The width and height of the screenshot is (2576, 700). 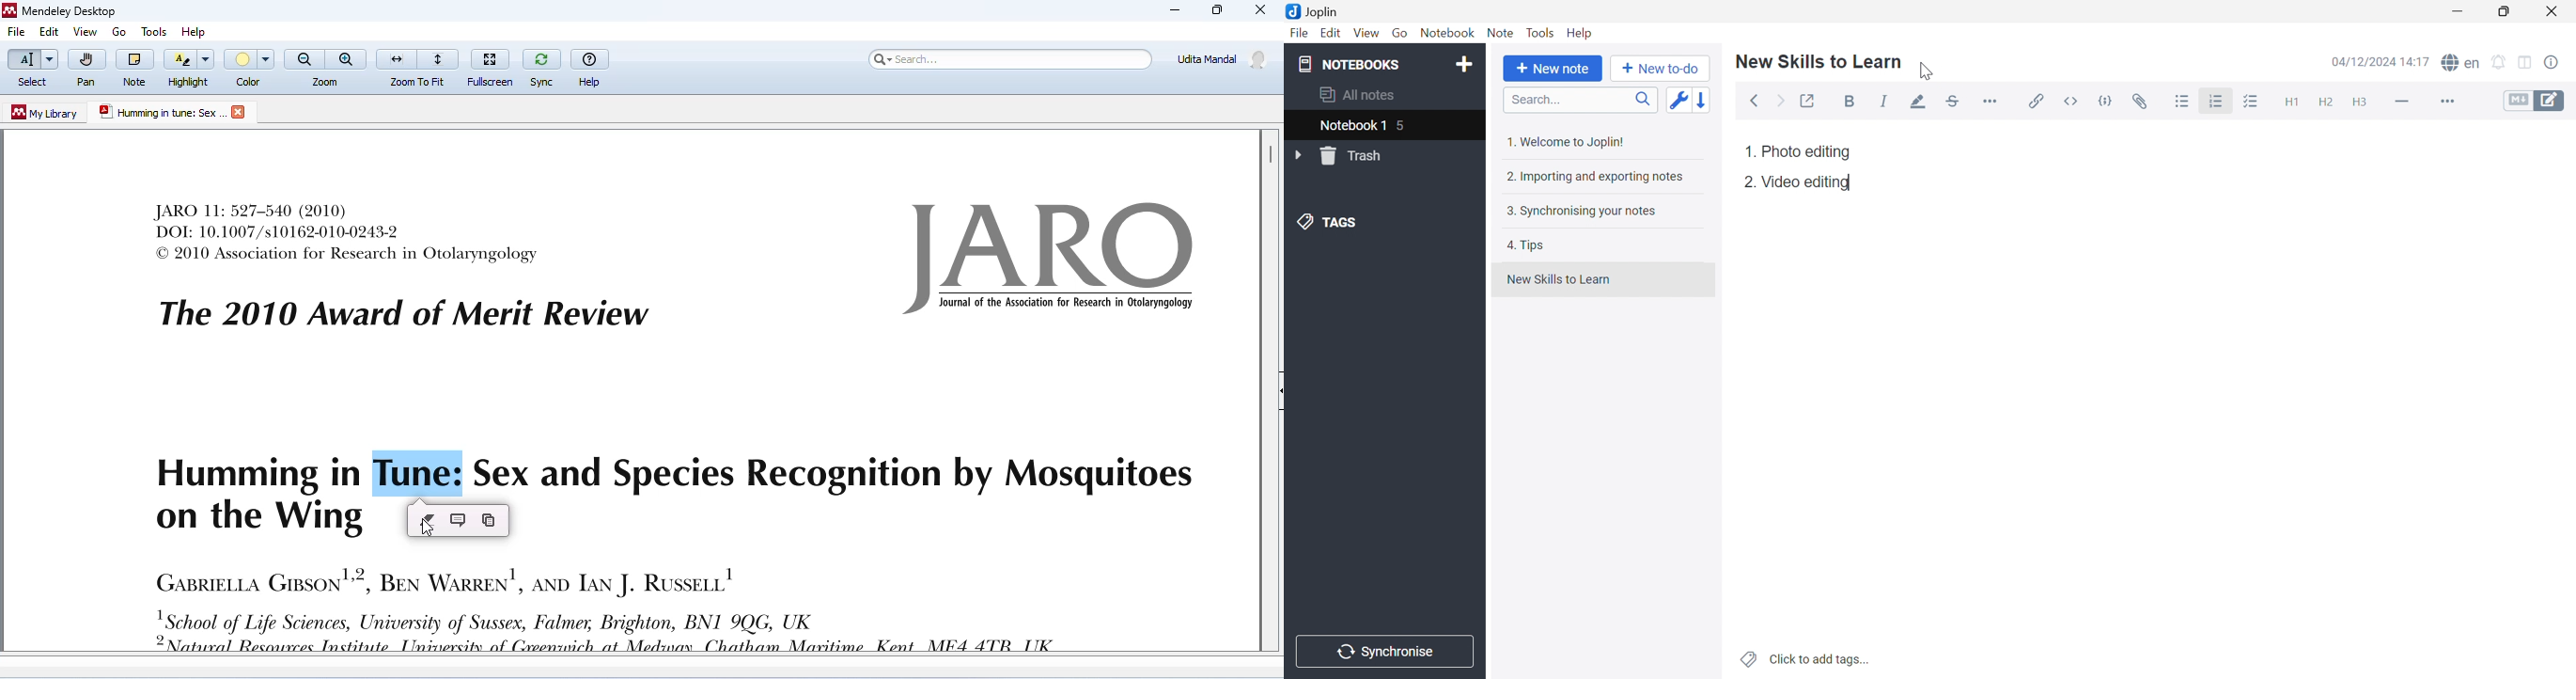 What do you see at coordinates (1884, 101) in the screenshot?
I see `Italic` at bounding box center [1884, 101].